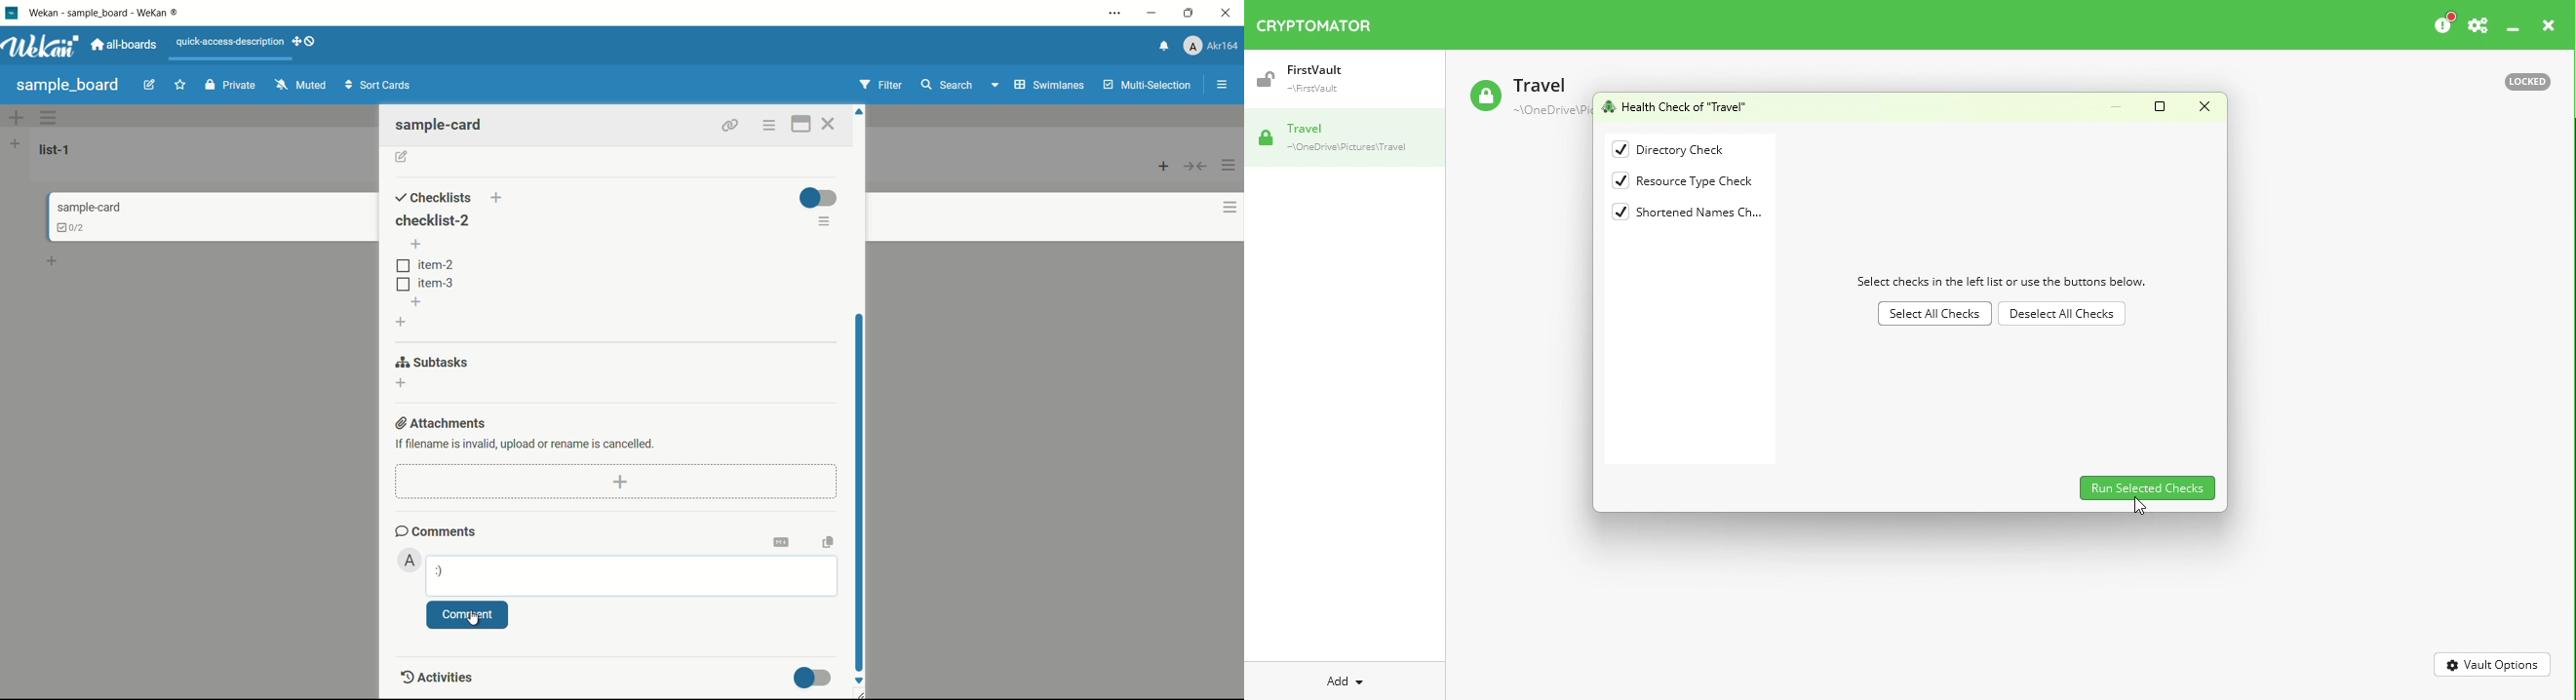  What do you see at coordinates (1197, 167) in the screenshot?
I see `collapse` at bounding box center [1197, 167].